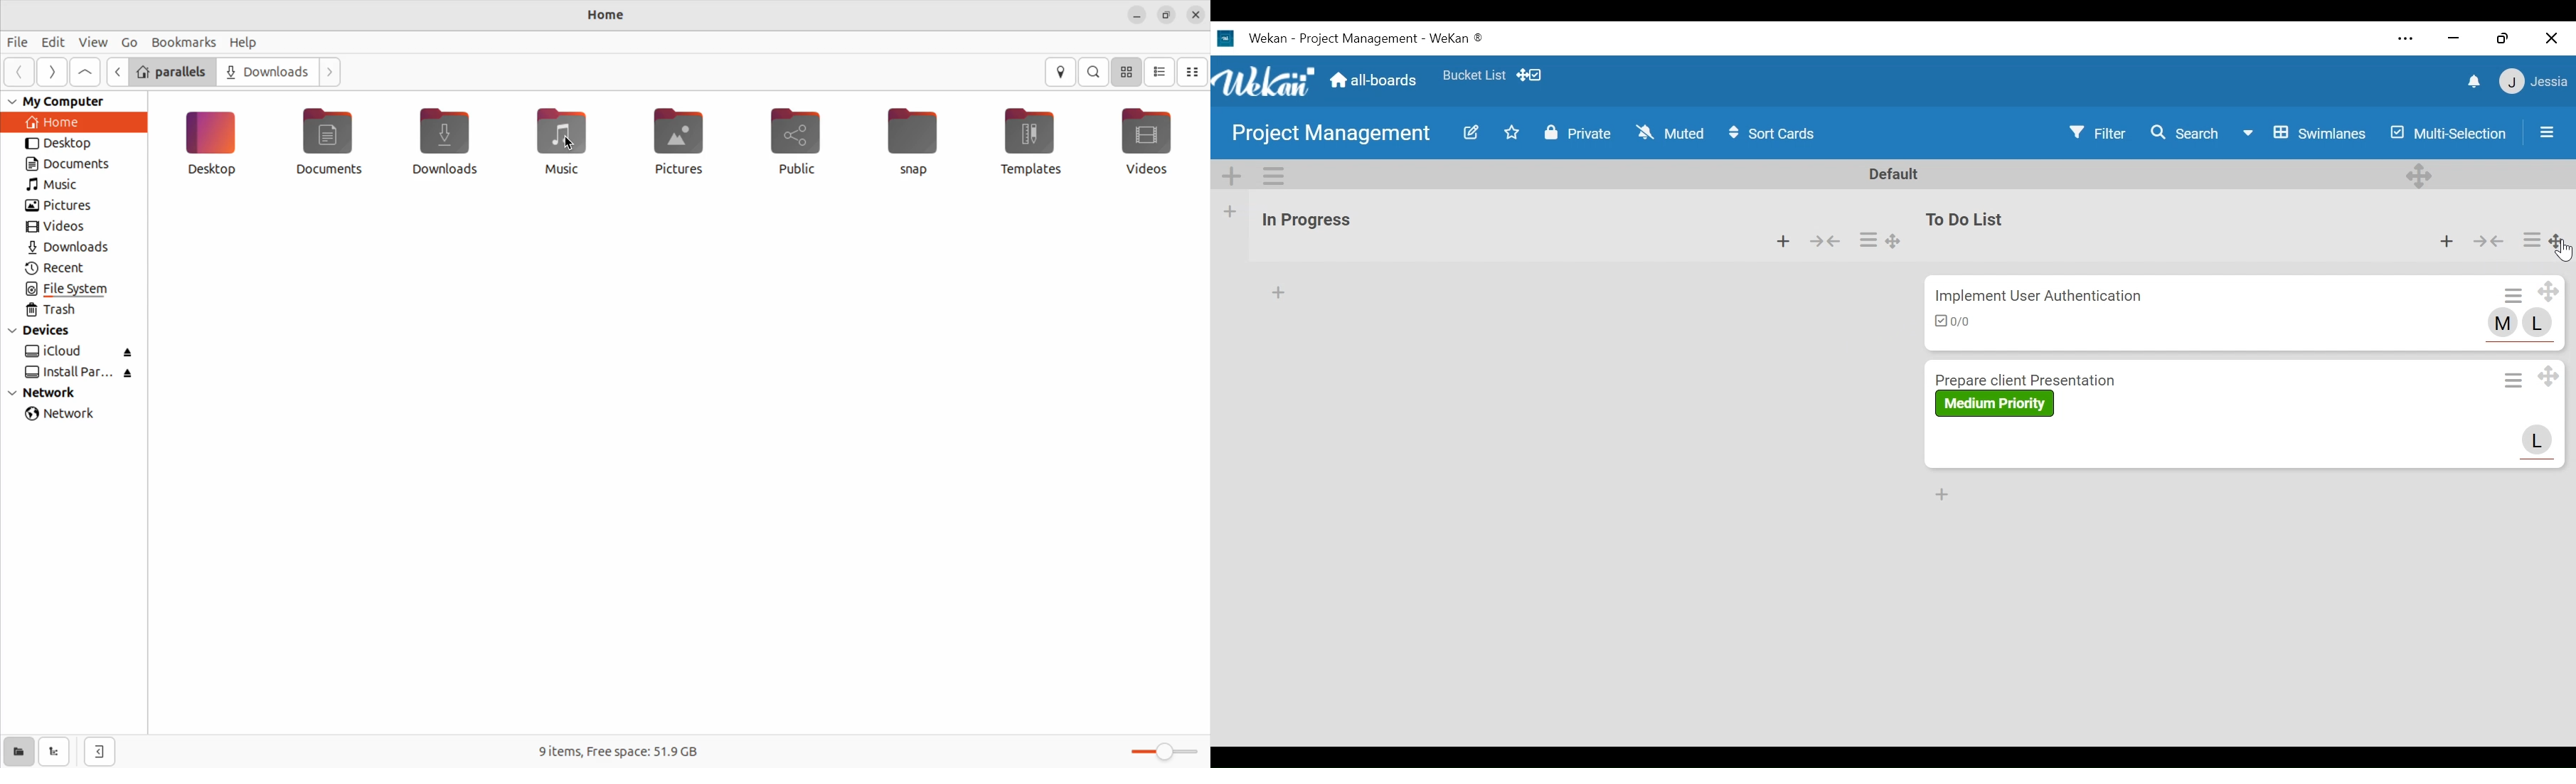 The width and height of the screenshot is (2576, 784). I want to click on Swimlane actions, so click(1272, 175).